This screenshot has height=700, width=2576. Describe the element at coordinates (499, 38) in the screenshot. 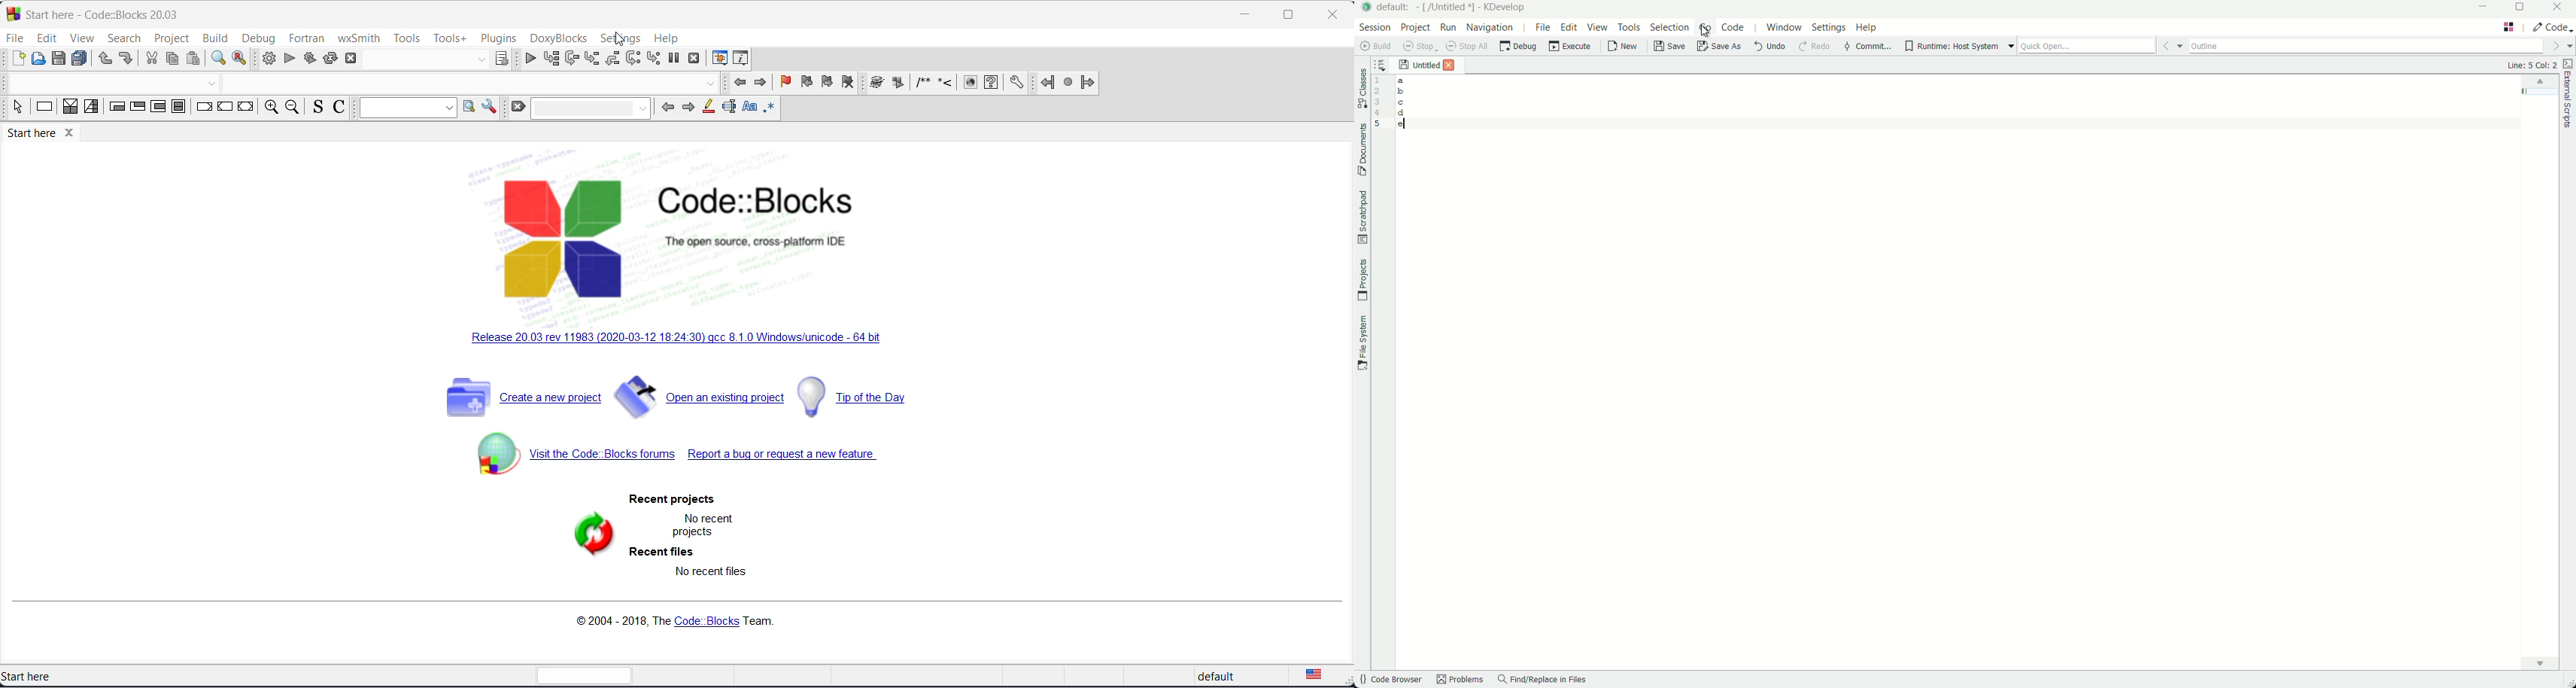

I see `plugins` at that location.